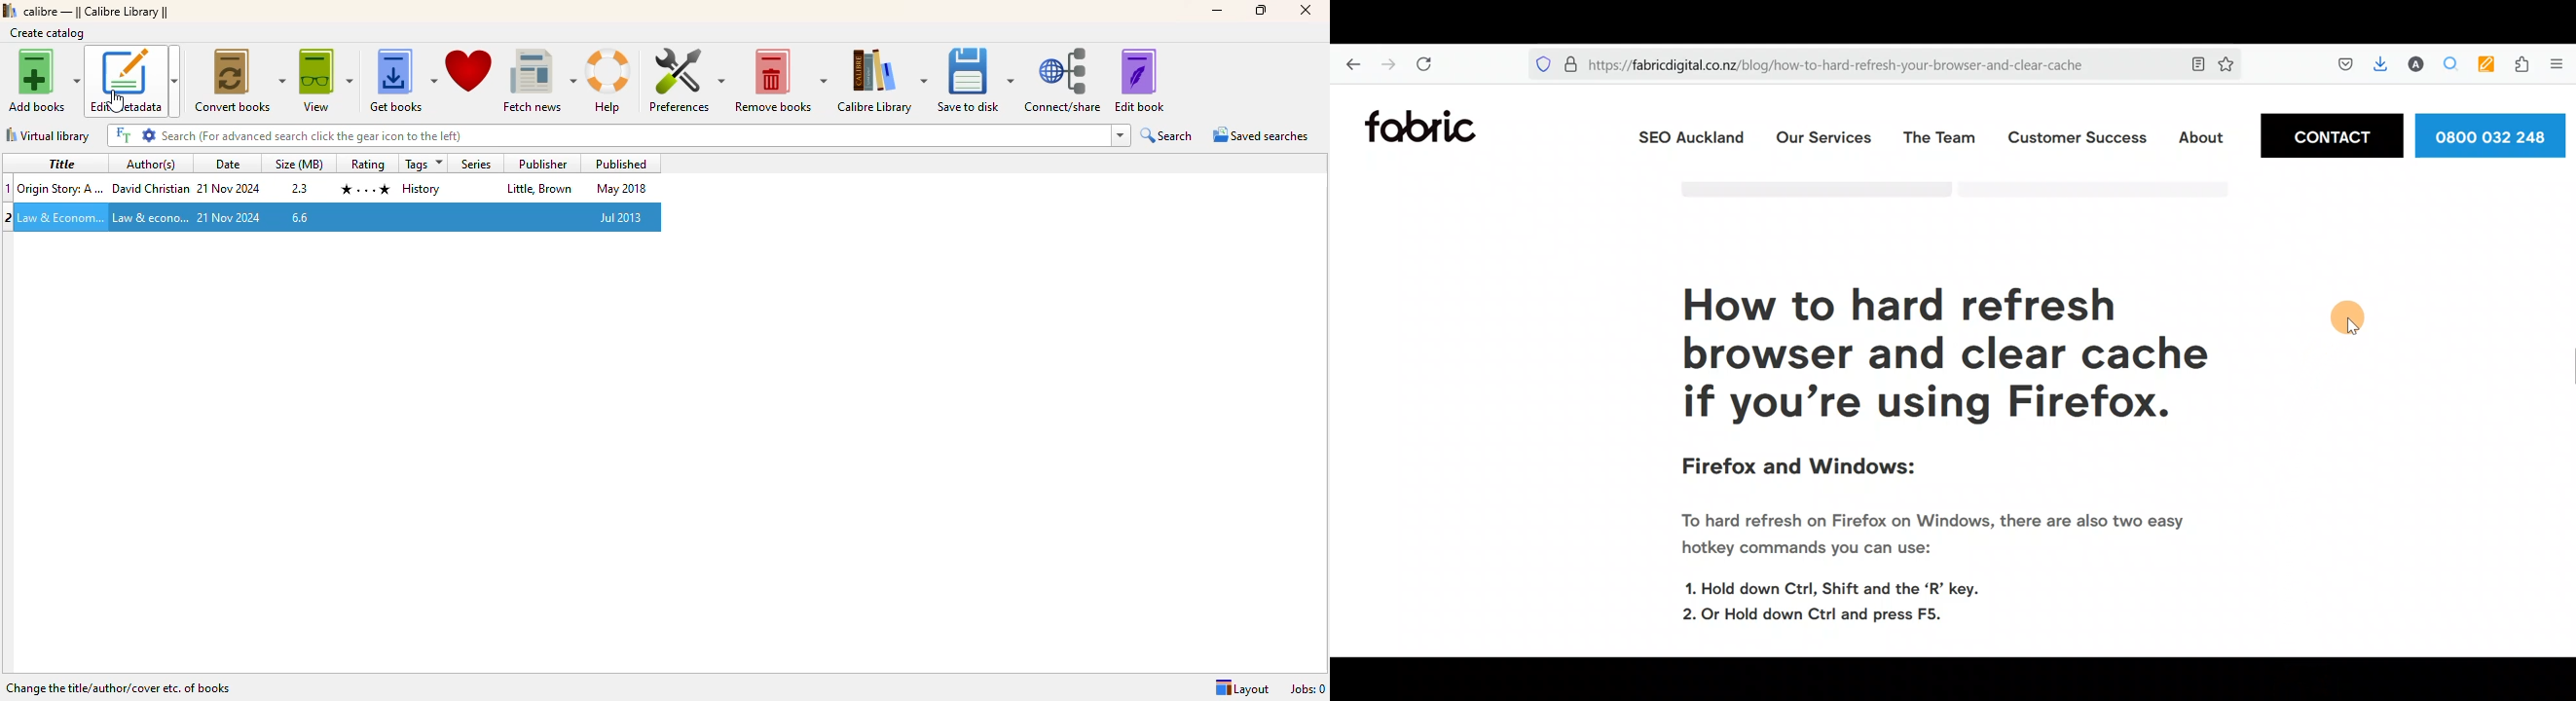 The width and height of the screenshot is (2576, 728). I want to click on Downloads, so click(2385, 65).